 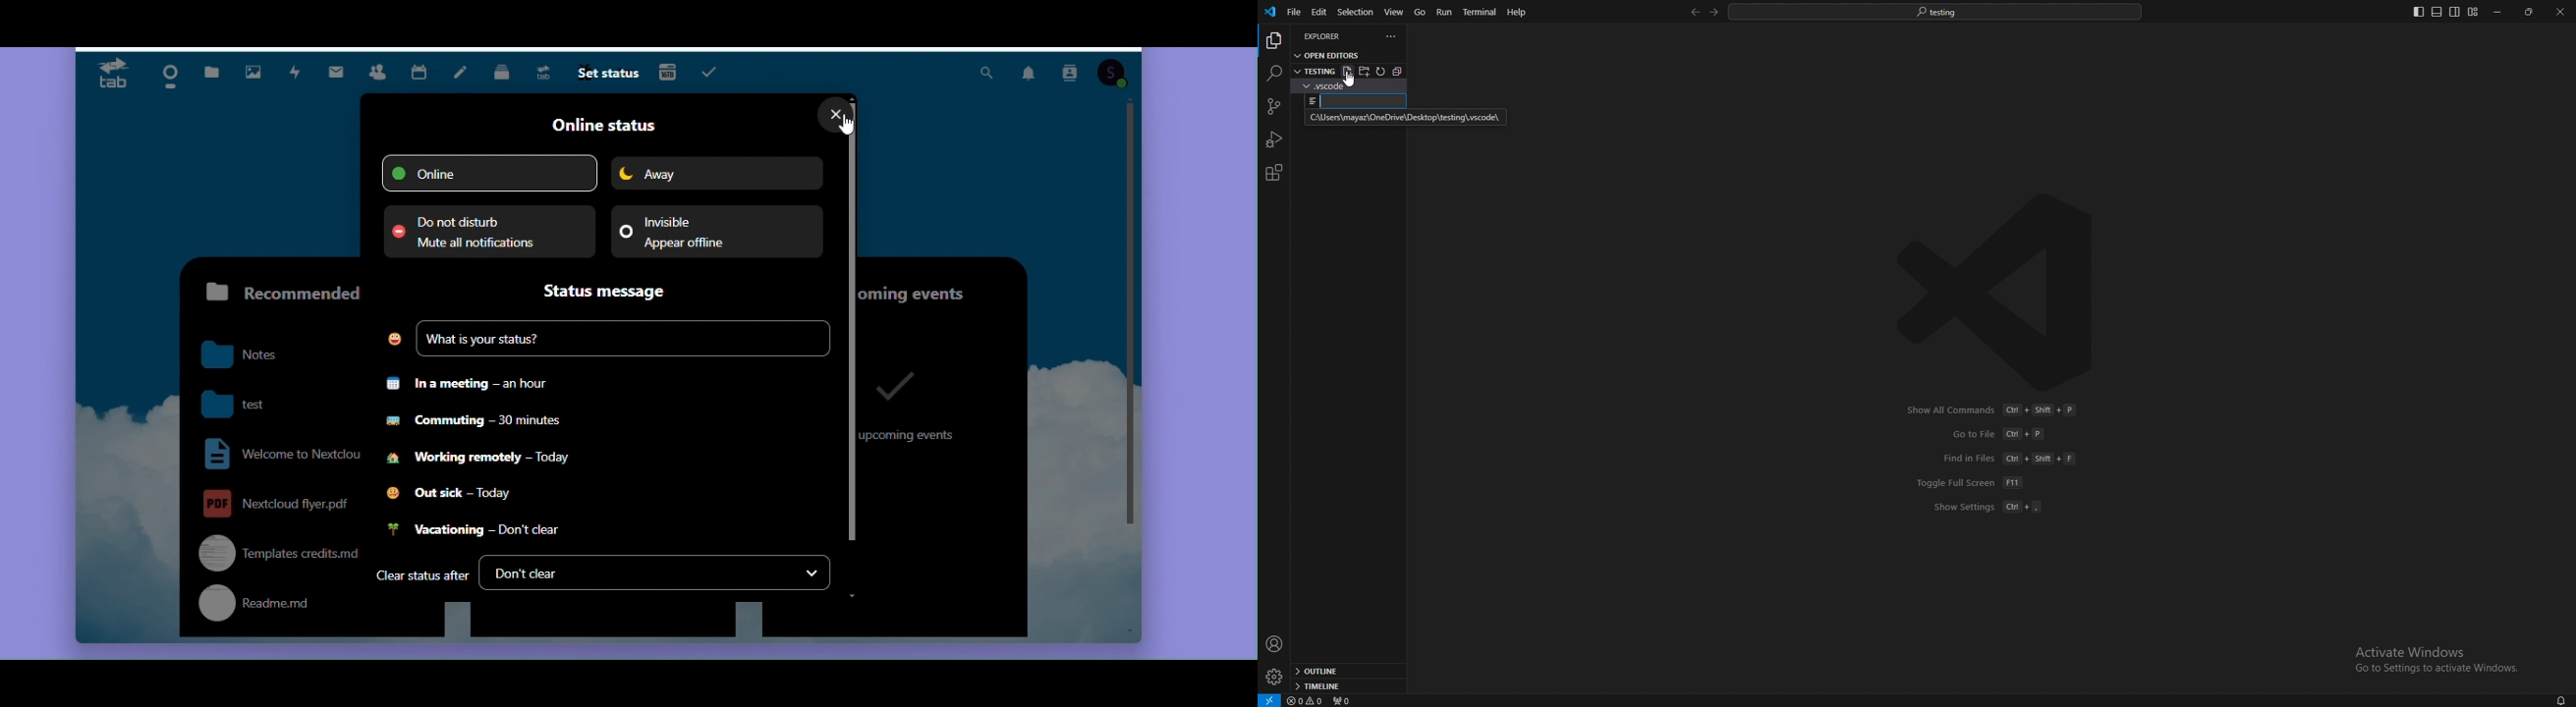 I want to click on Dashboard, so click(x=164, y=72).